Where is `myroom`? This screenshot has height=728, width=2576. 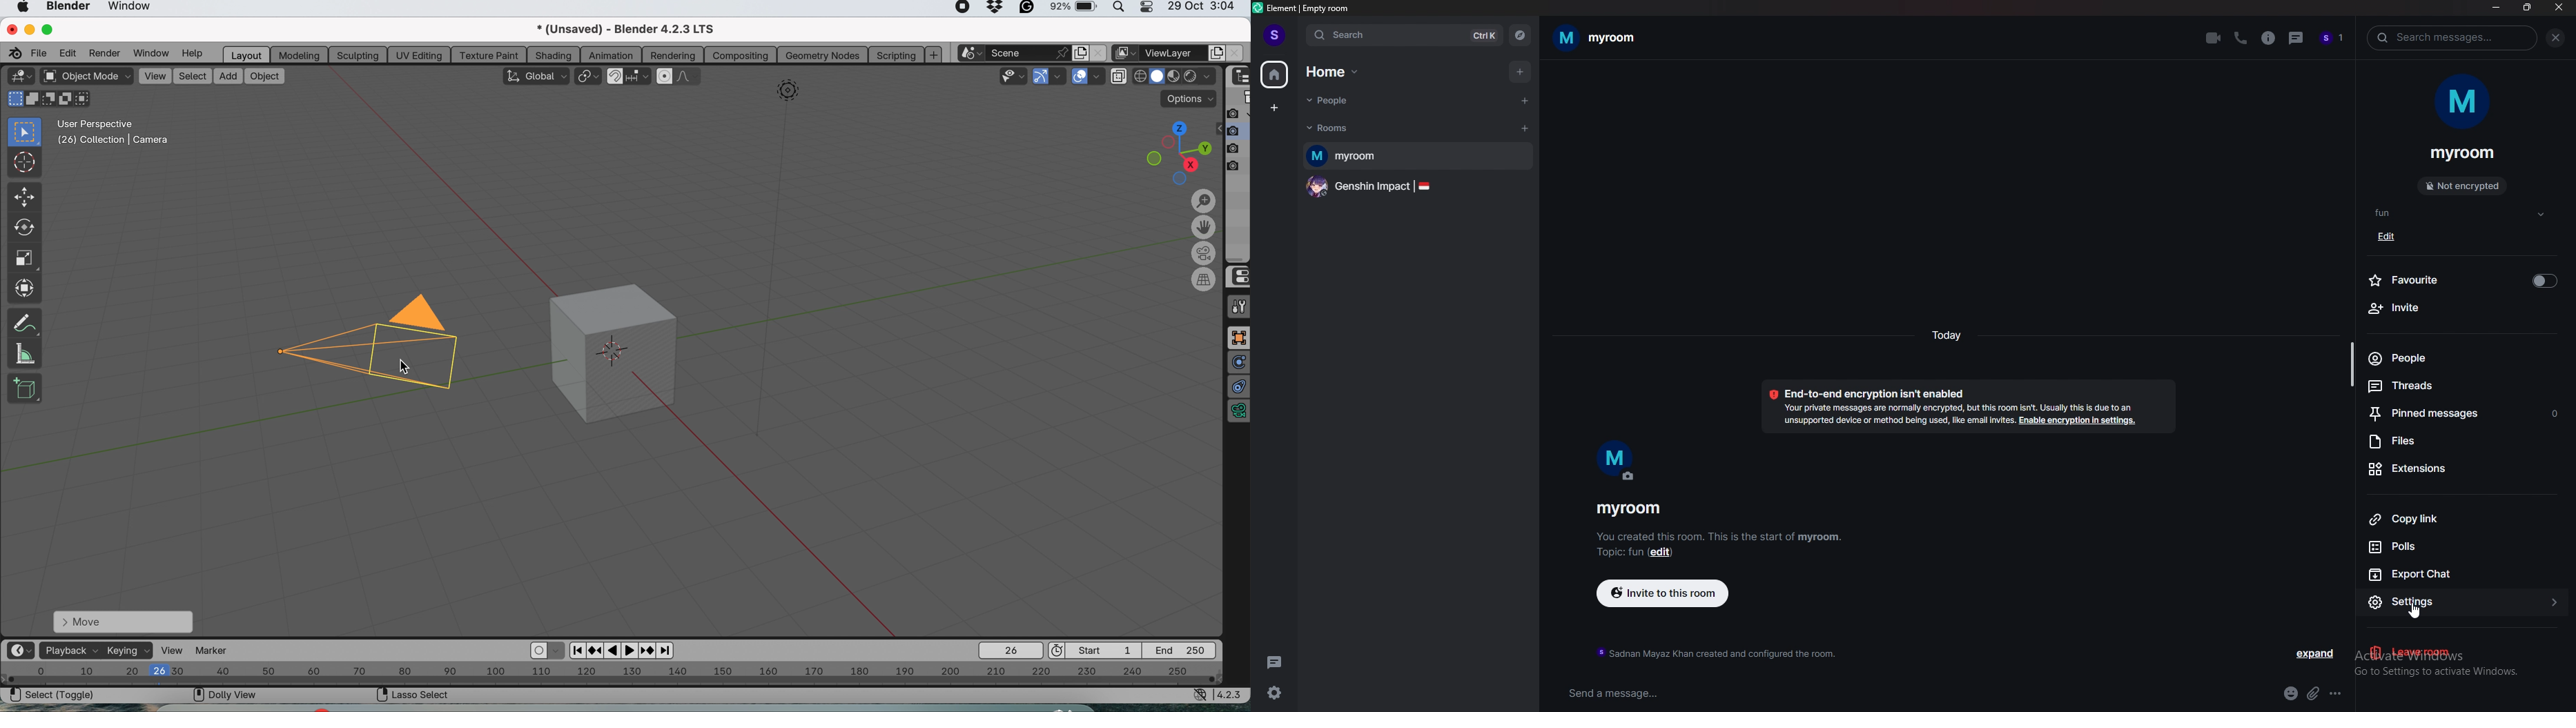
myroom is located at coordinates (2463, 154).